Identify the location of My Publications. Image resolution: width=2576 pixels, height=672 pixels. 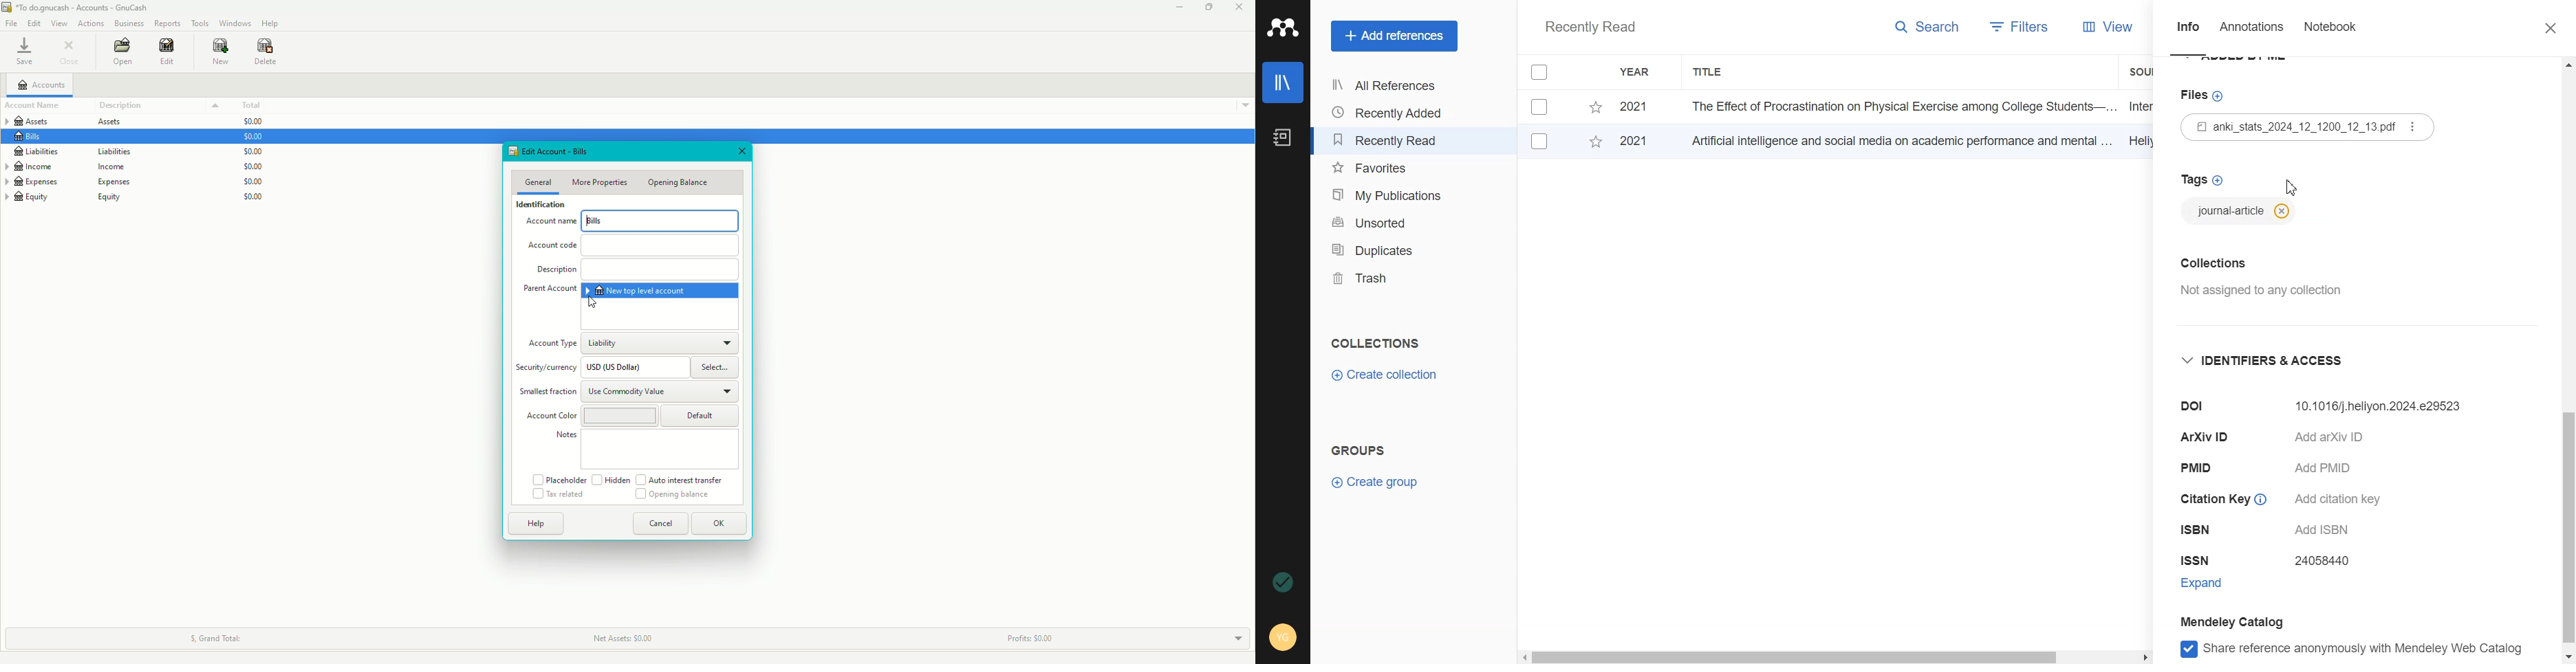
(1390, 195).